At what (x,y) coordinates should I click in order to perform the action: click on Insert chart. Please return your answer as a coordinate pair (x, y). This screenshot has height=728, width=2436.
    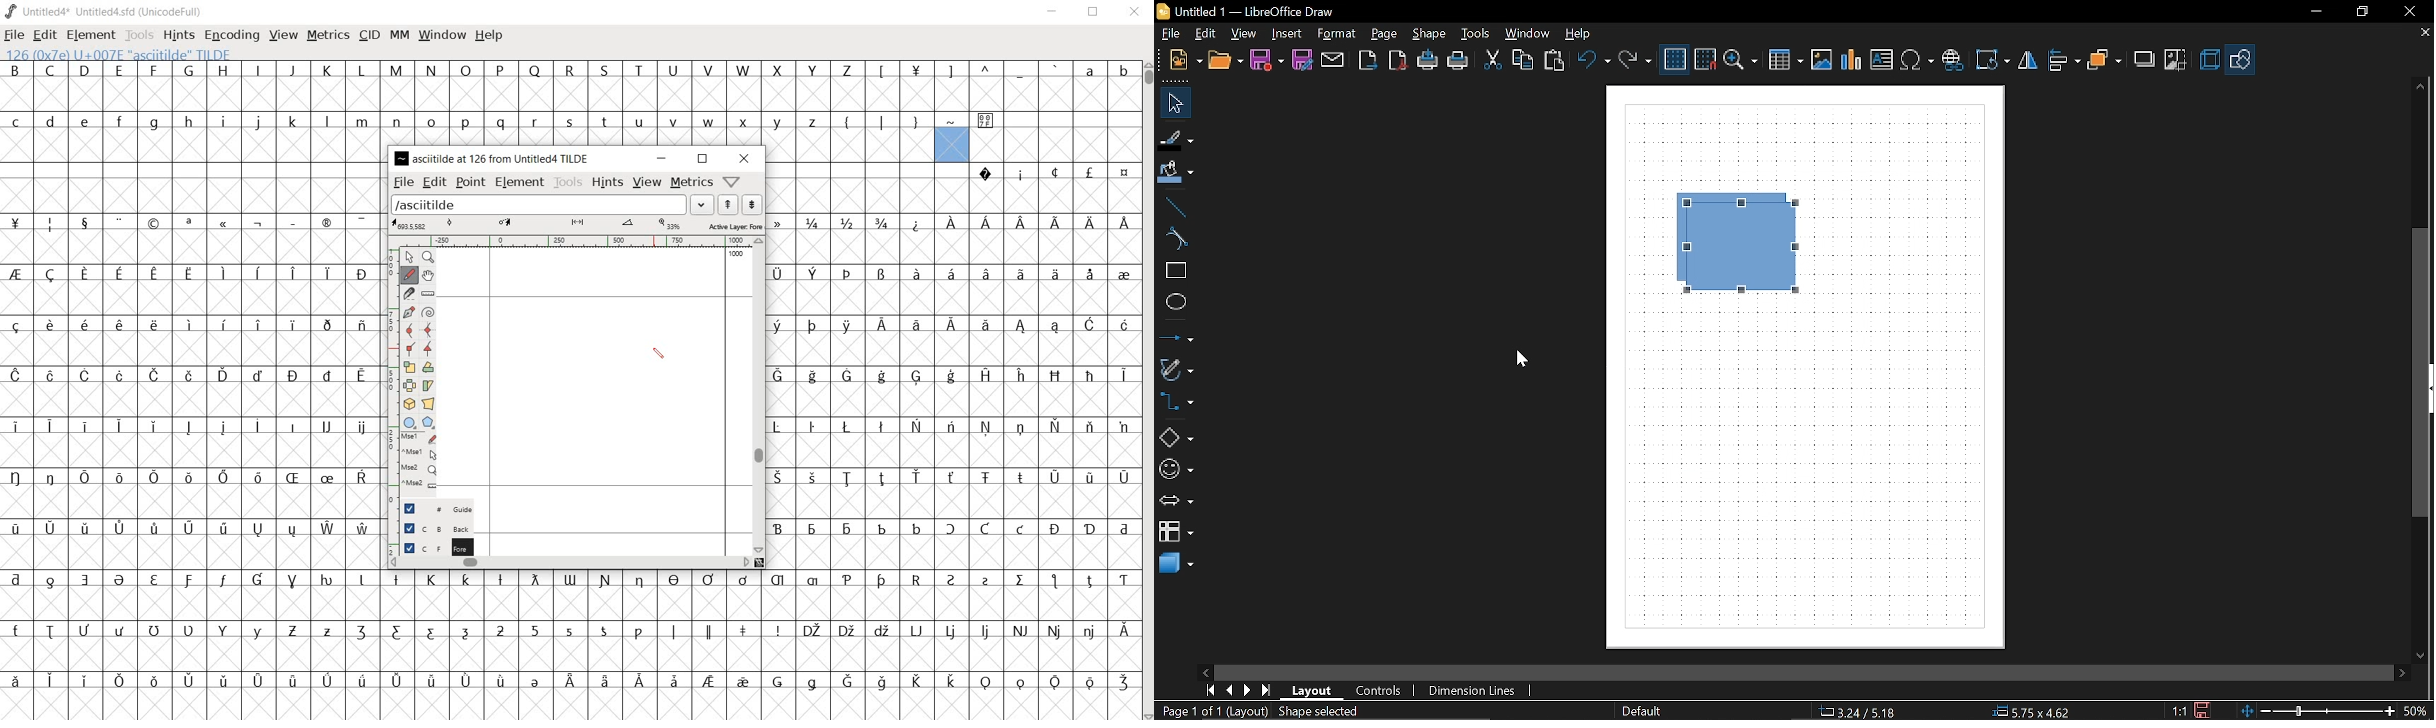
    Looking at the image, I should click on (1882, 59).